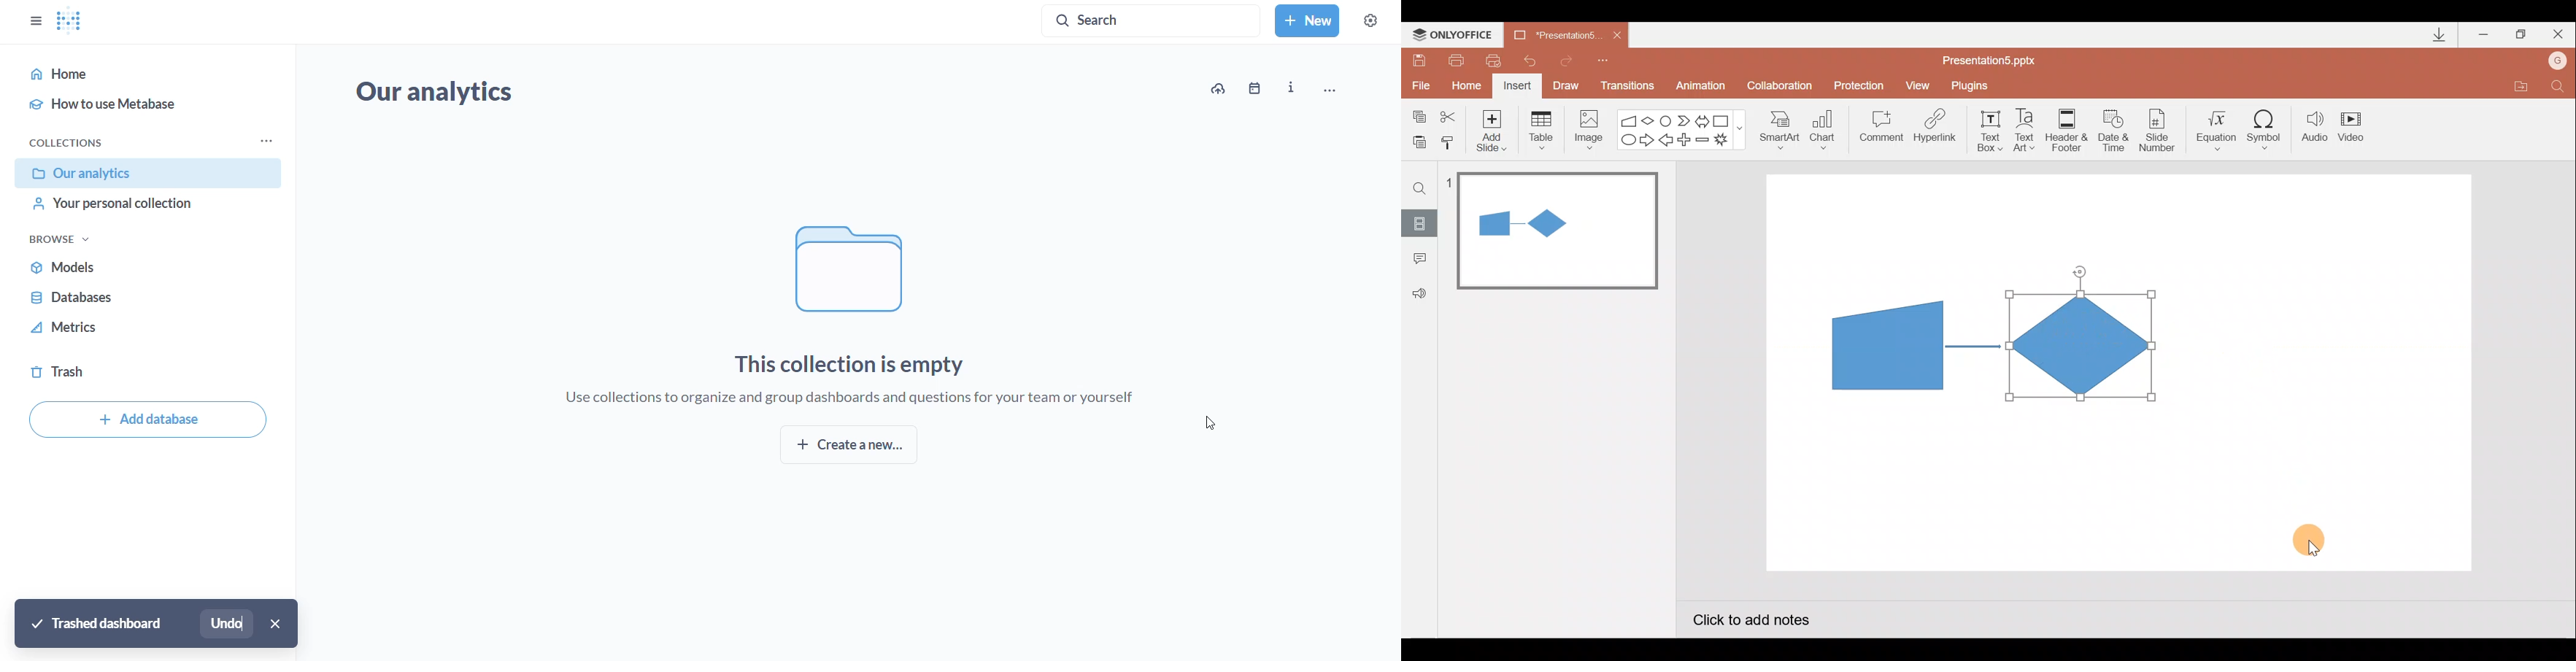 The height and width of the screenshot is (672, 2576). I want to click on metabase logo, so click(69, 20).